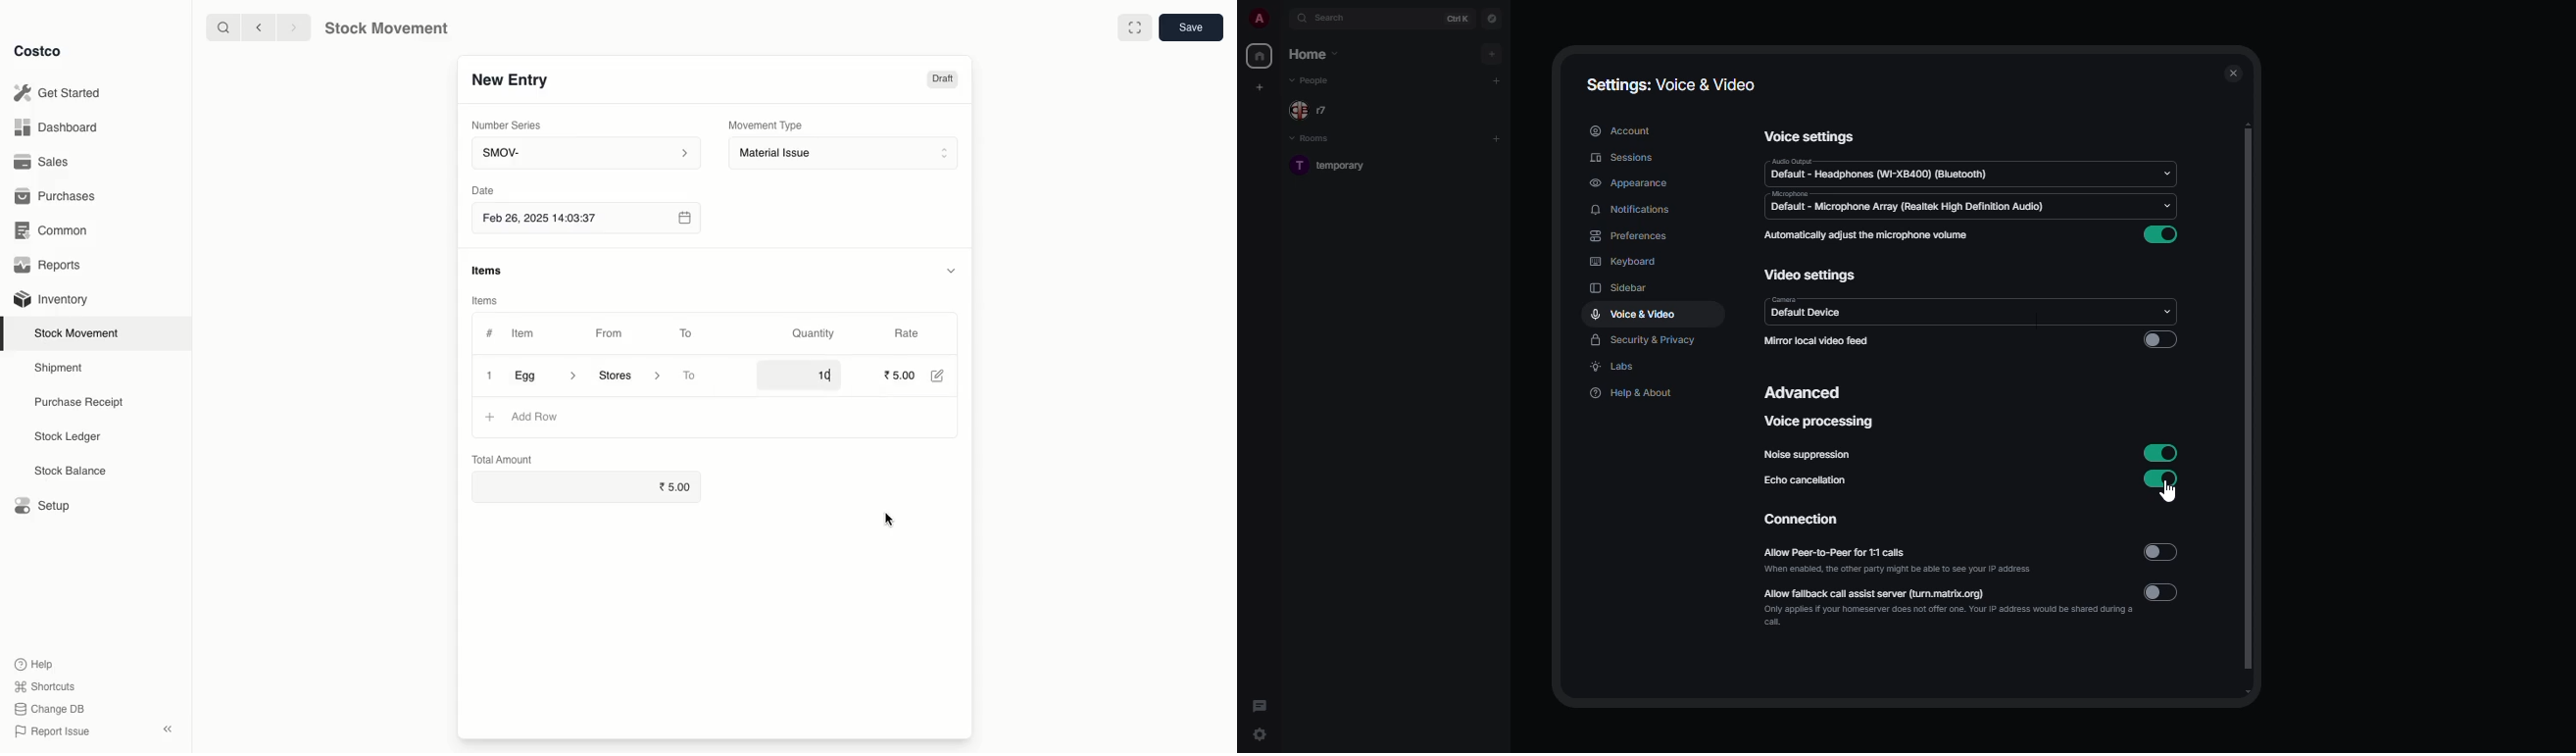 Image resolution: width=2576 pixels, height=756 pixels. What do you see at coordinates (489, 271) in the screenshot?
I see `items` at bounding box center [489, 271].